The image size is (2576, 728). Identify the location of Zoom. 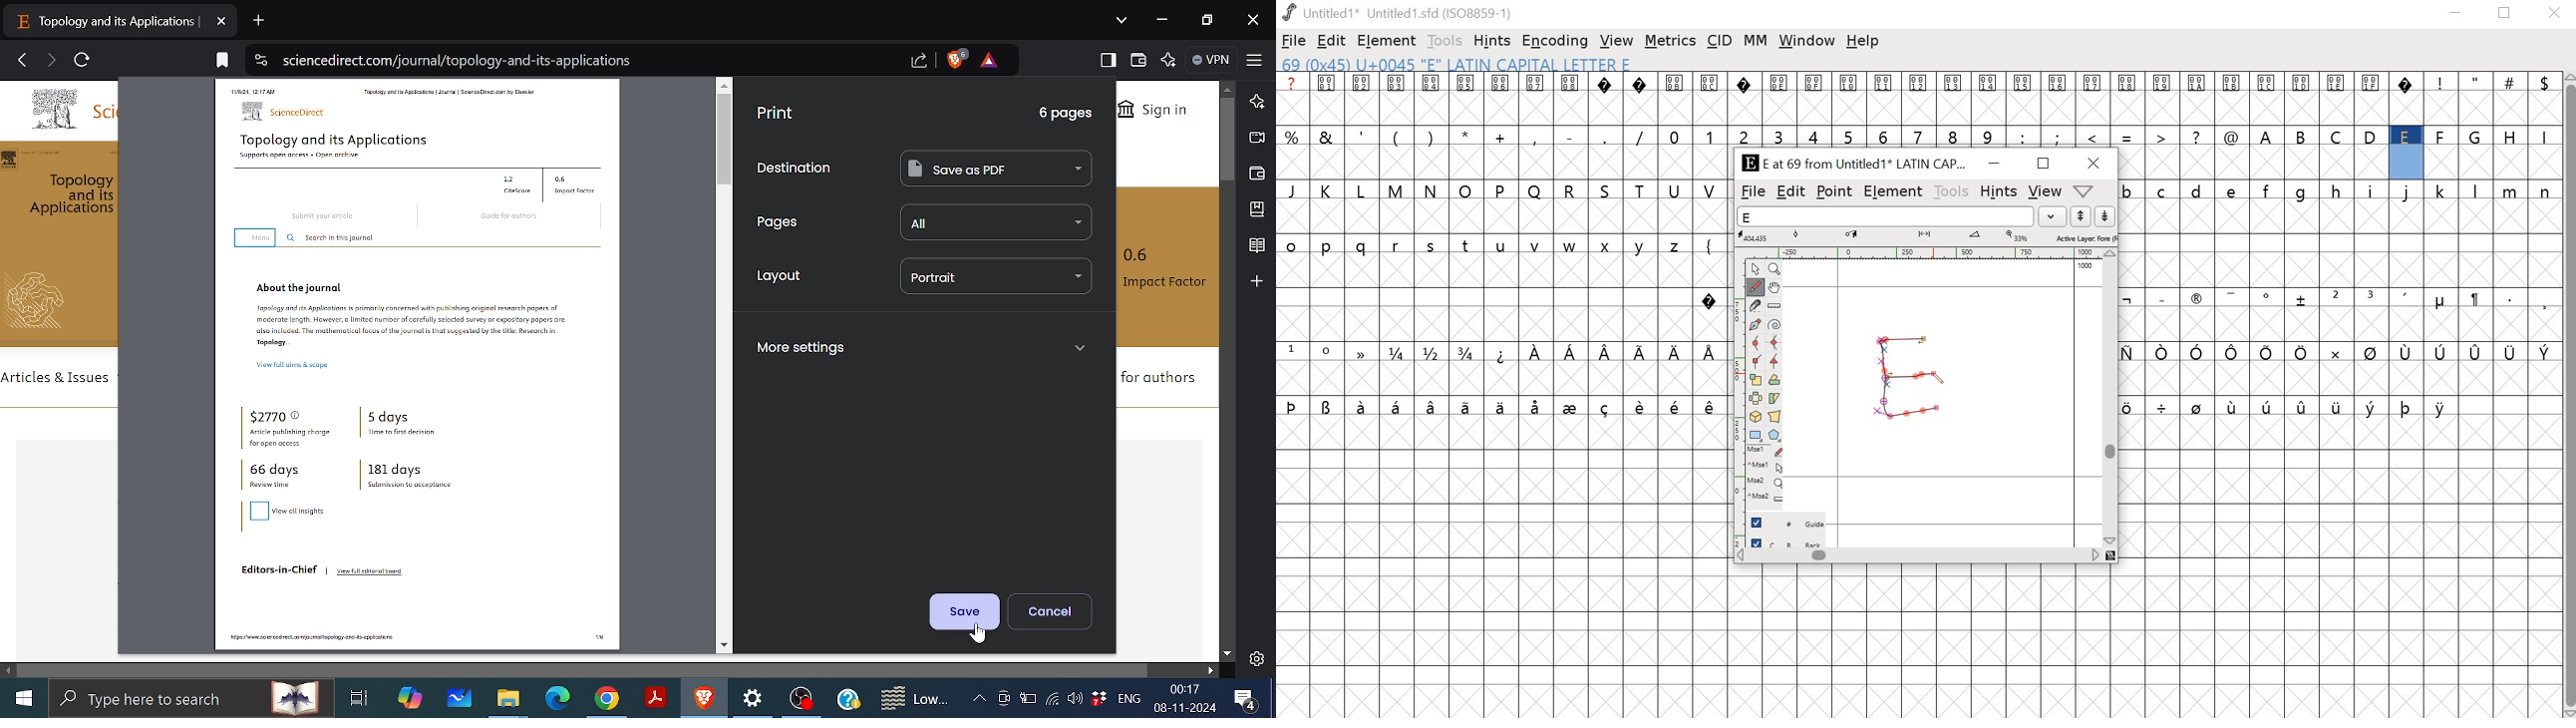
(1774, 269).